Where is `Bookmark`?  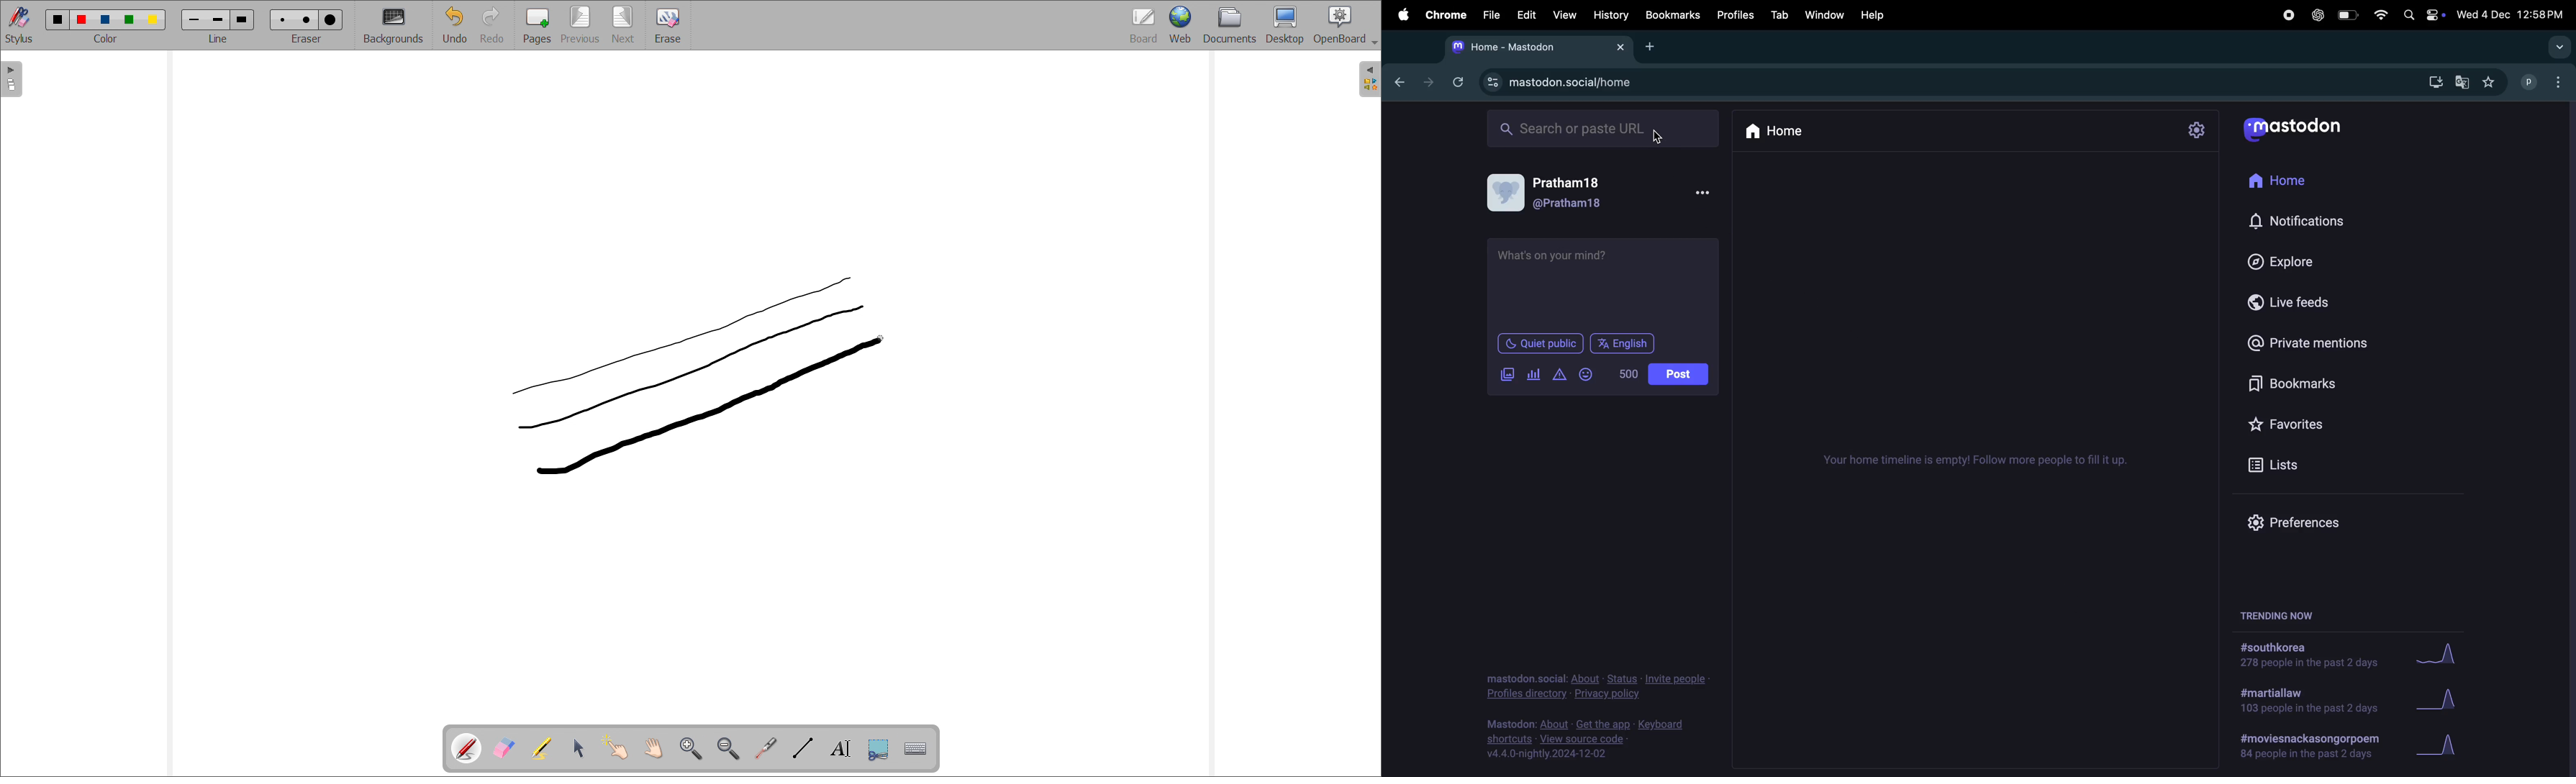
Bookmark is located at coordinates (1674, 15).